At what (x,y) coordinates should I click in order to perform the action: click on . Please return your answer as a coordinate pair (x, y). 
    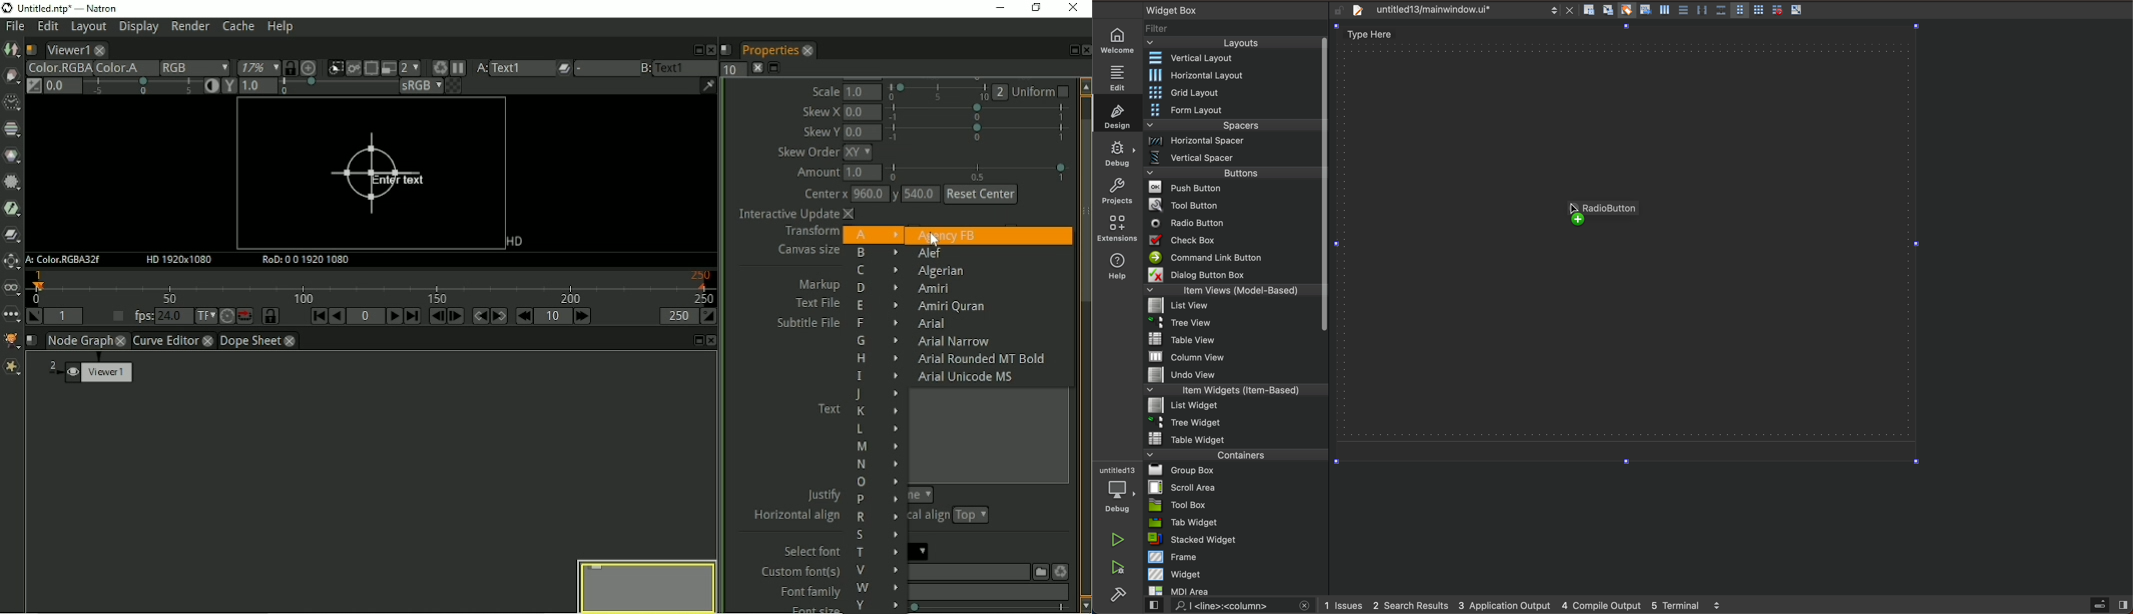
    Looking at the image, I should click on (1233, 111).